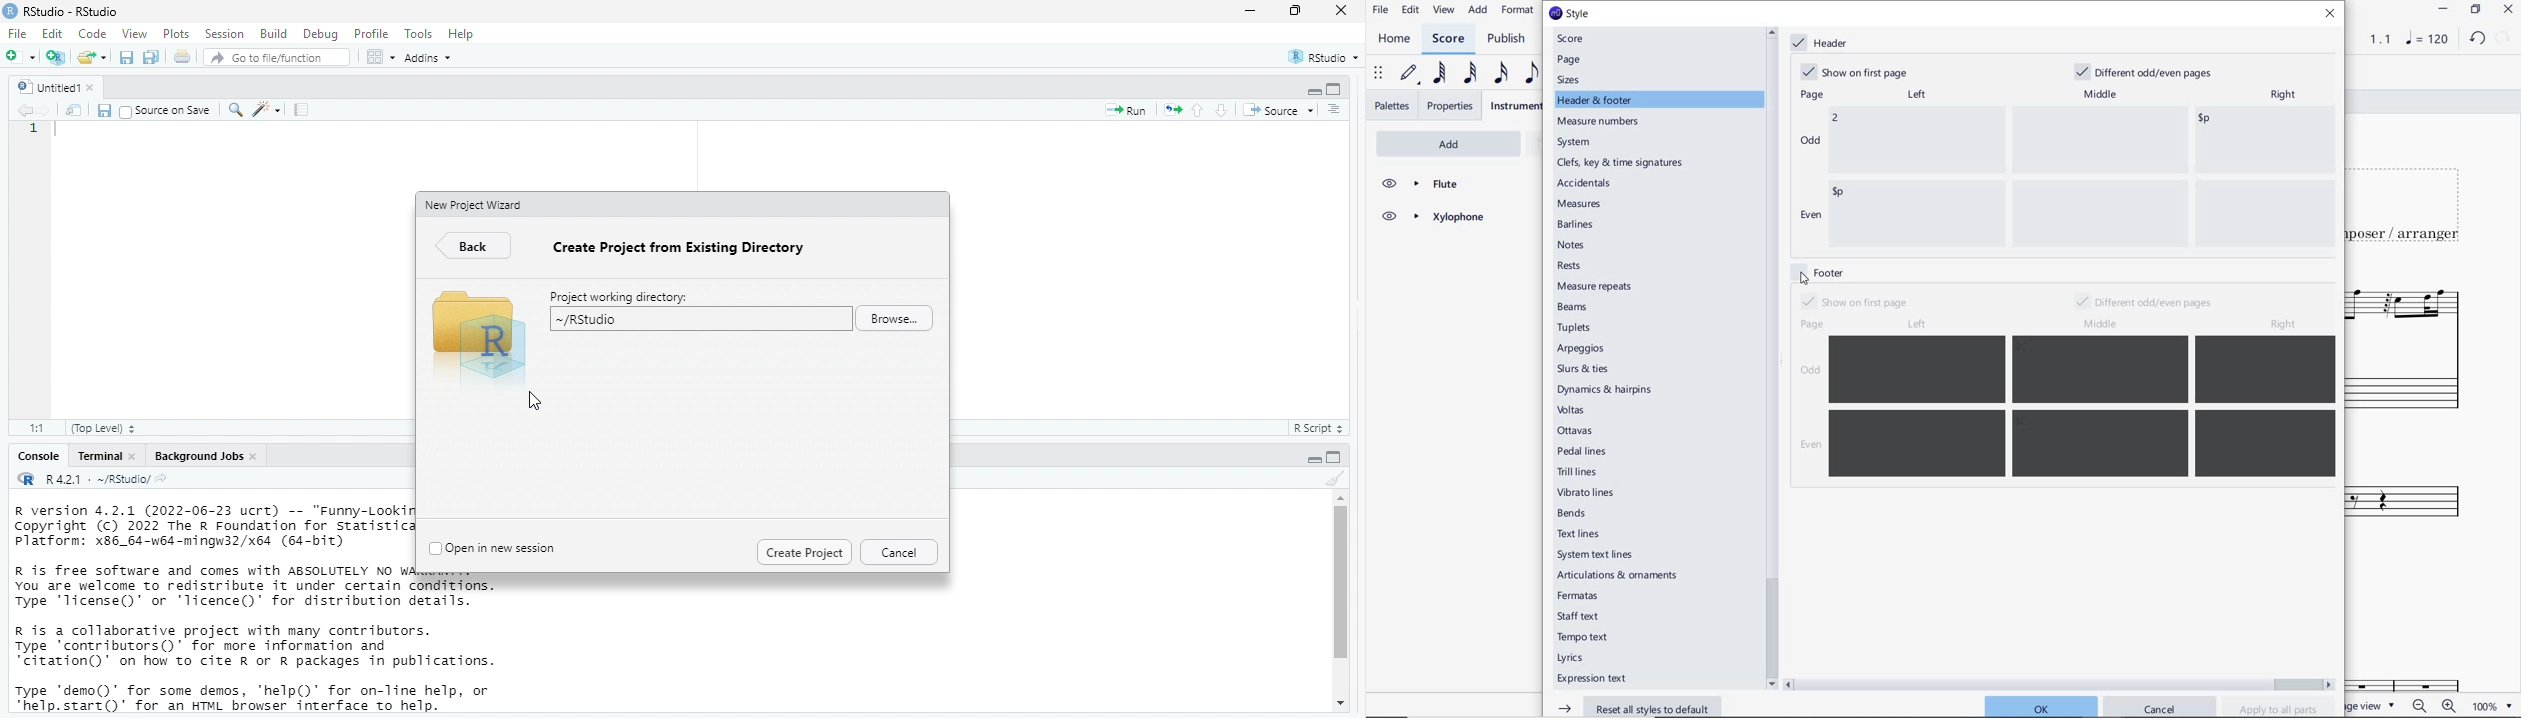 The width and height of the screenshot is (2548, 728). I want to click on apply to all parts, so click(2279, 708).